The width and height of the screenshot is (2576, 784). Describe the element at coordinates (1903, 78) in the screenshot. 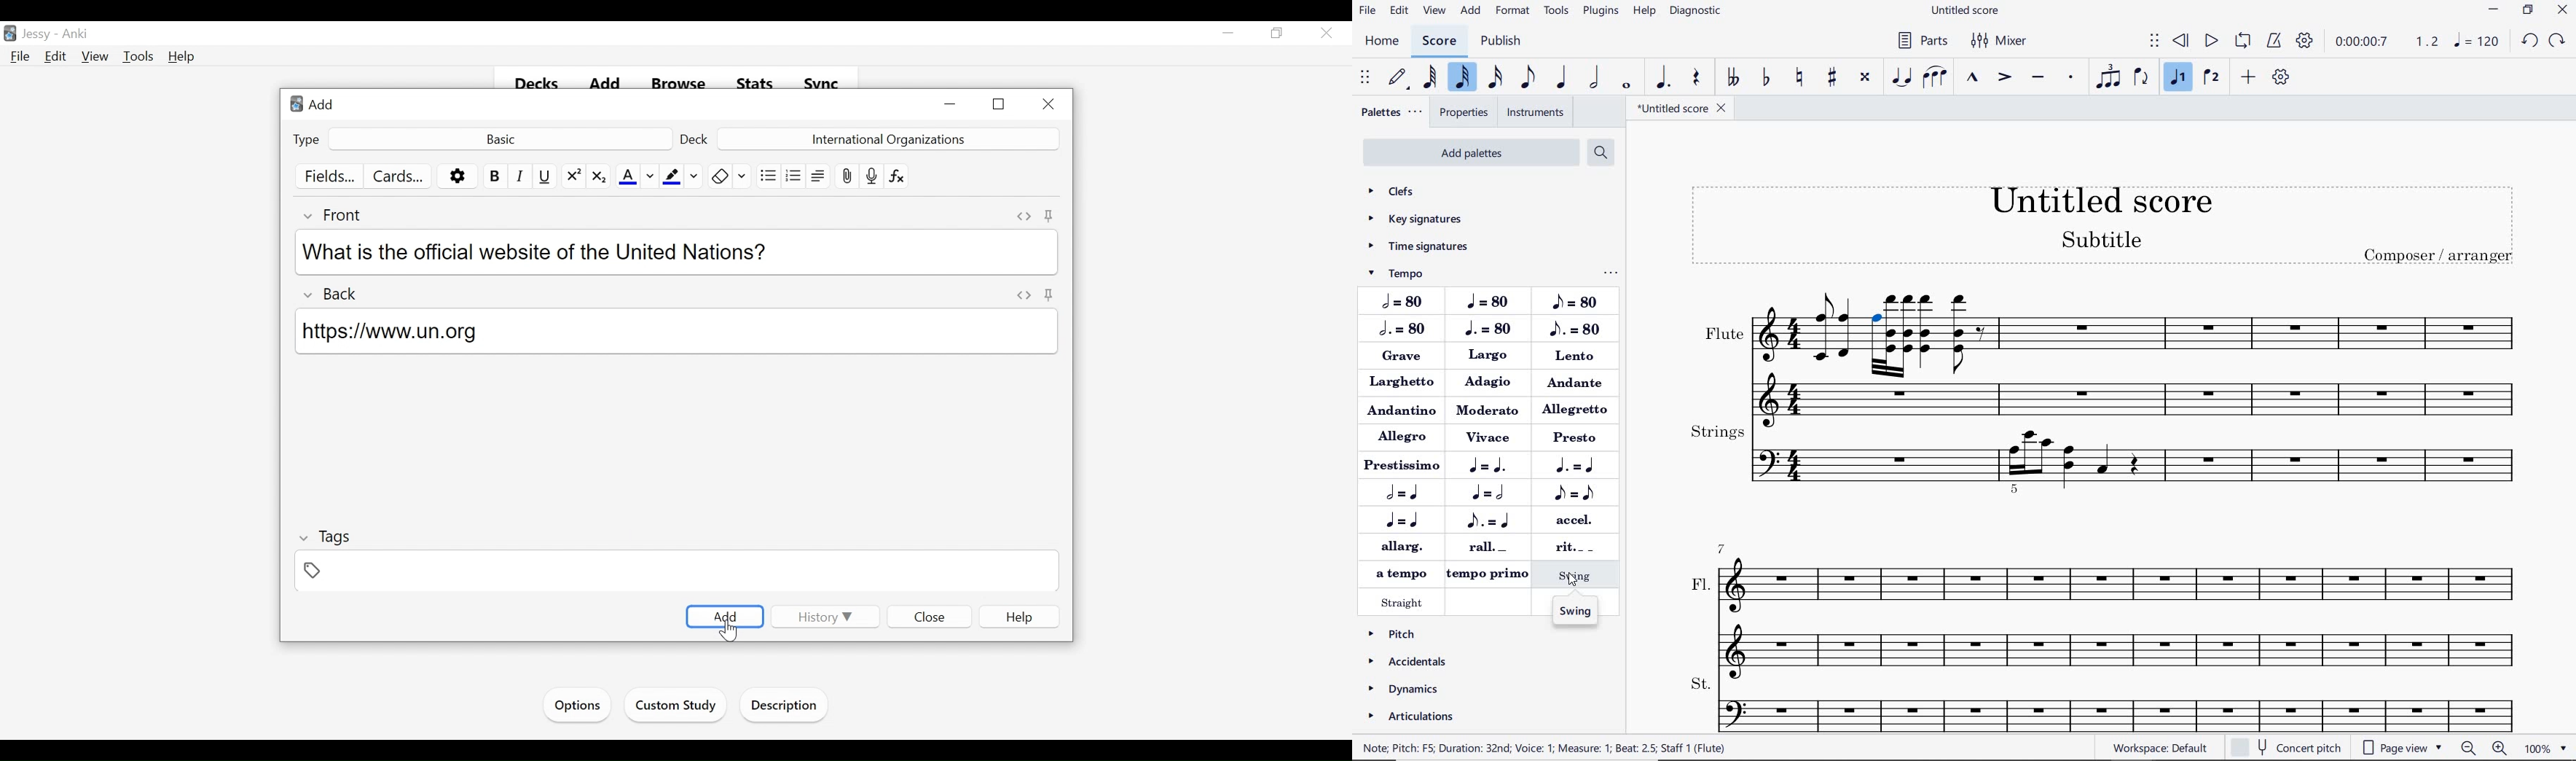

I see `TIE` at that location.